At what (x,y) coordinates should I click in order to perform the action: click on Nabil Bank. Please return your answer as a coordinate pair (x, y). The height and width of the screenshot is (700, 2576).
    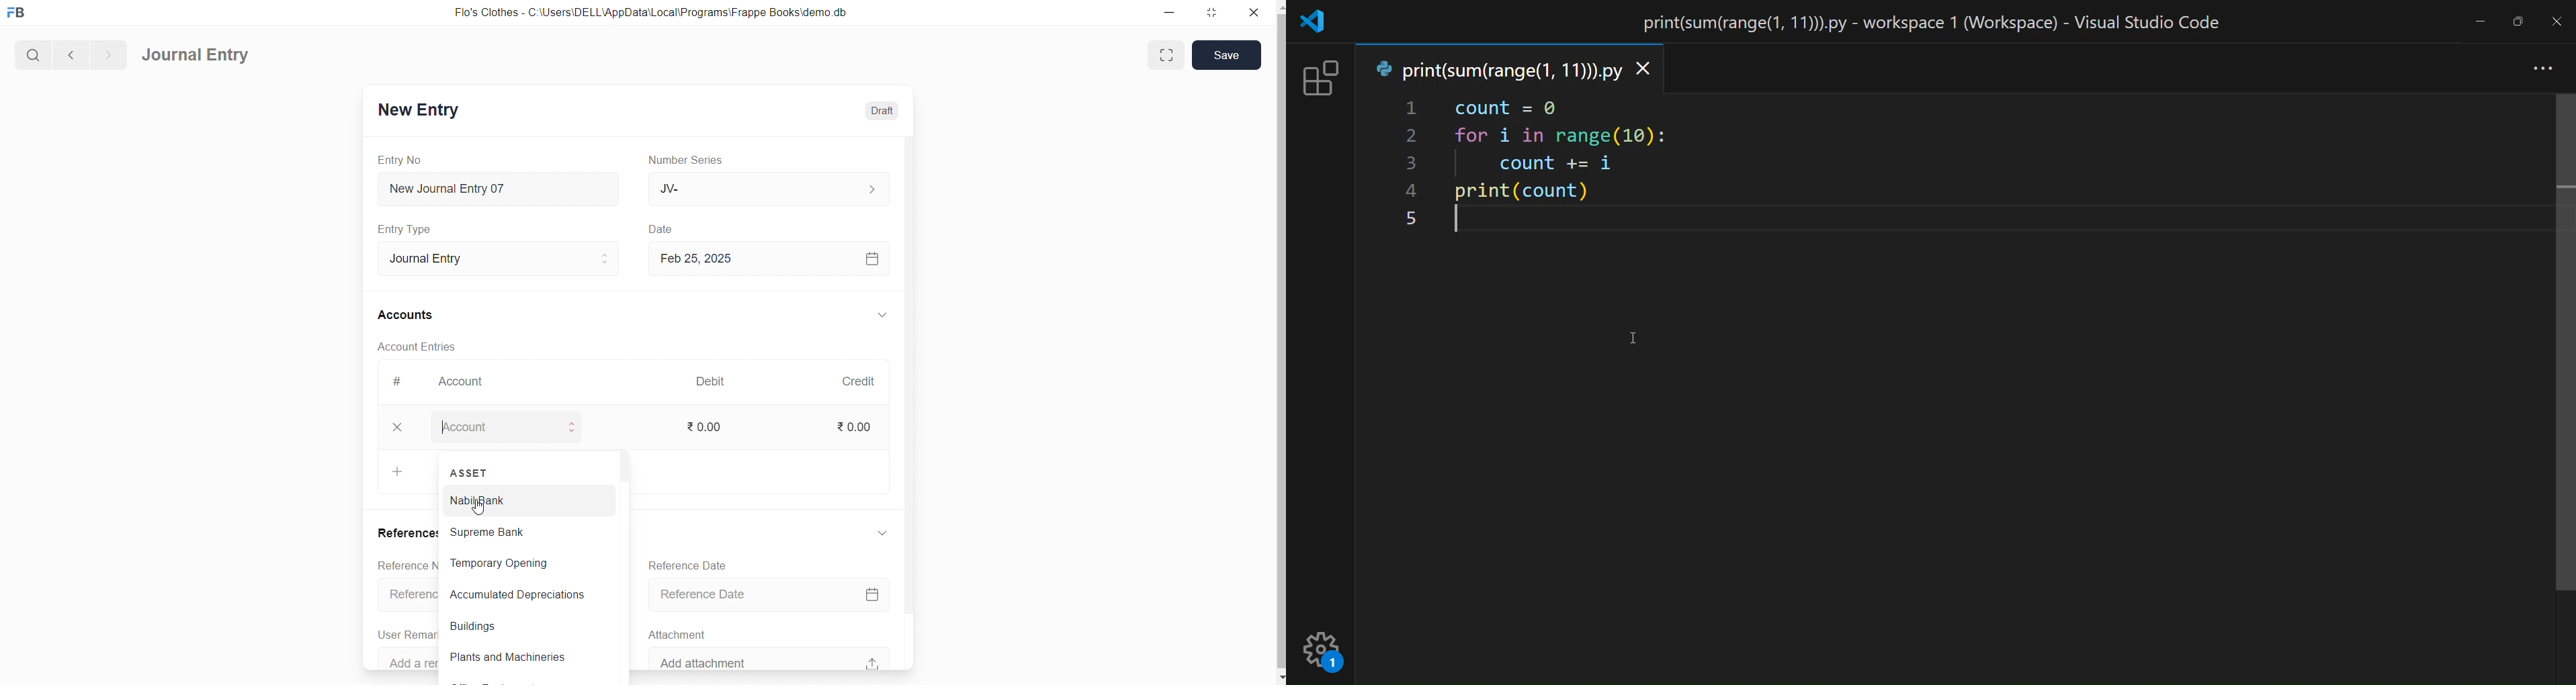
    Looking at the image, I should click on (522, 500).